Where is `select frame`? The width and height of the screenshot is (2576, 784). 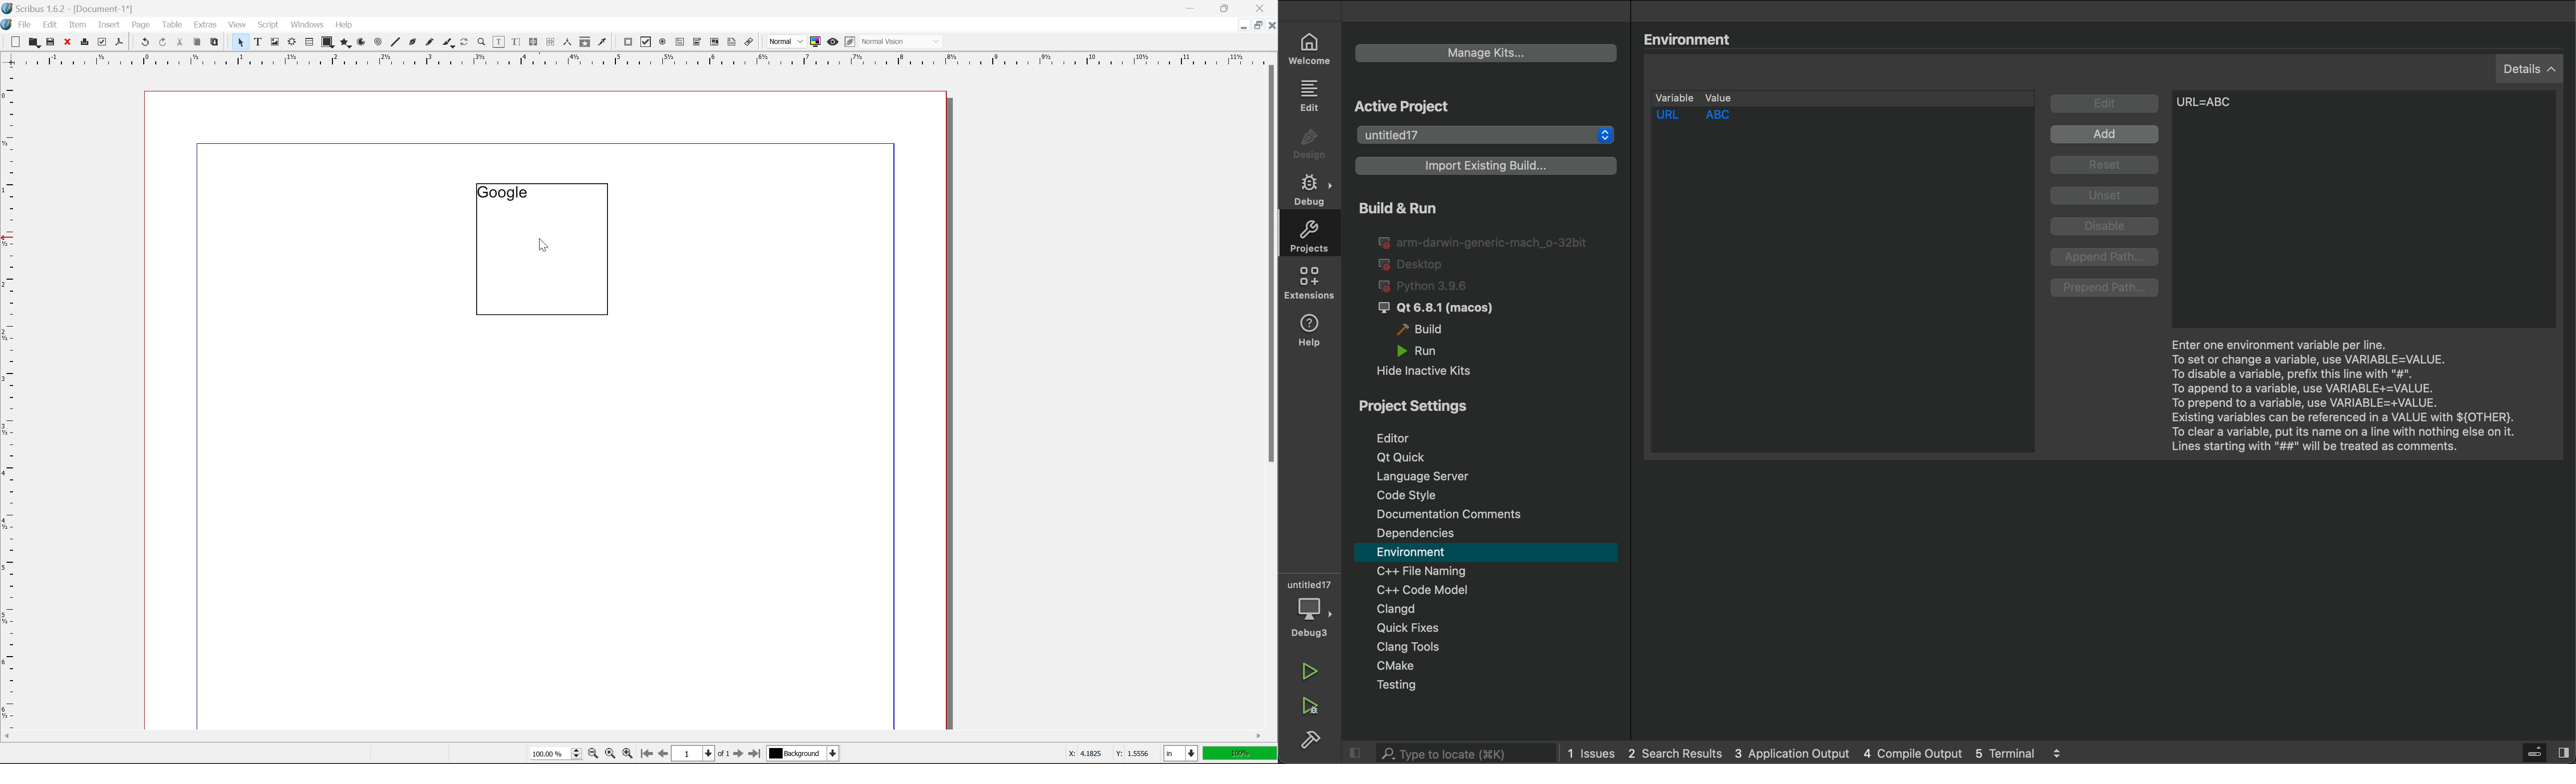 select frame is located at coordinates (240, 43).